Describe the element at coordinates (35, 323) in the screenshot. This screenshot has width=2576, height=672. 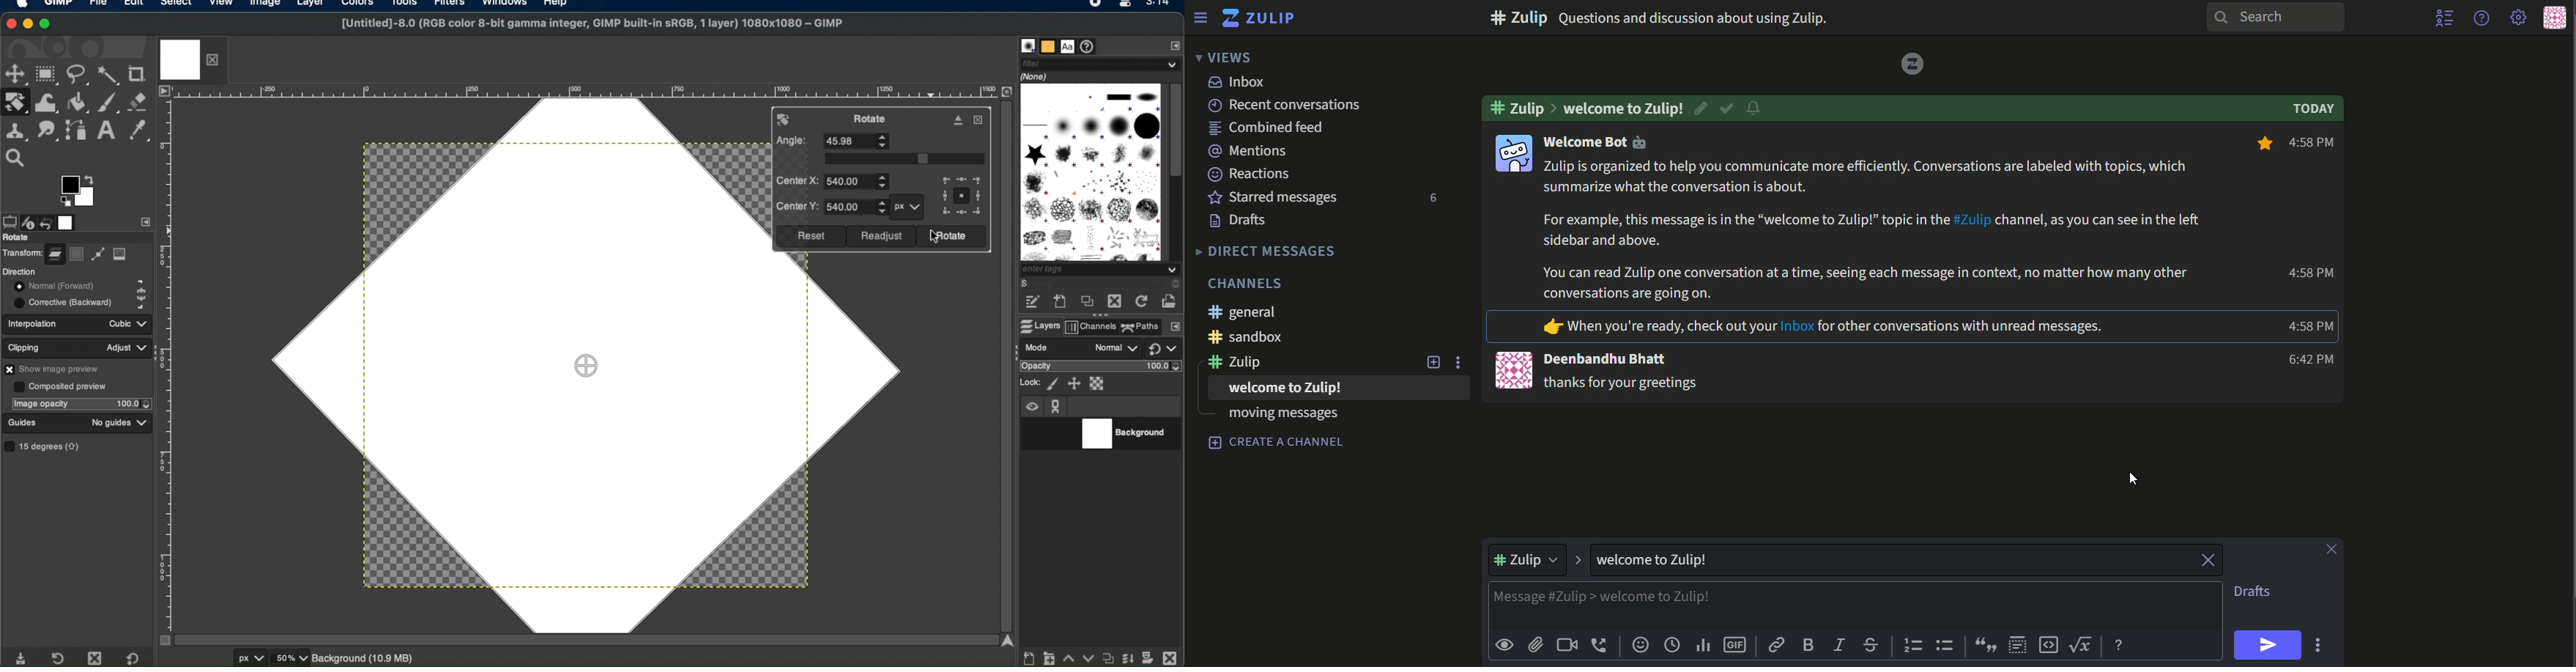
I see `interpolation` at that location.